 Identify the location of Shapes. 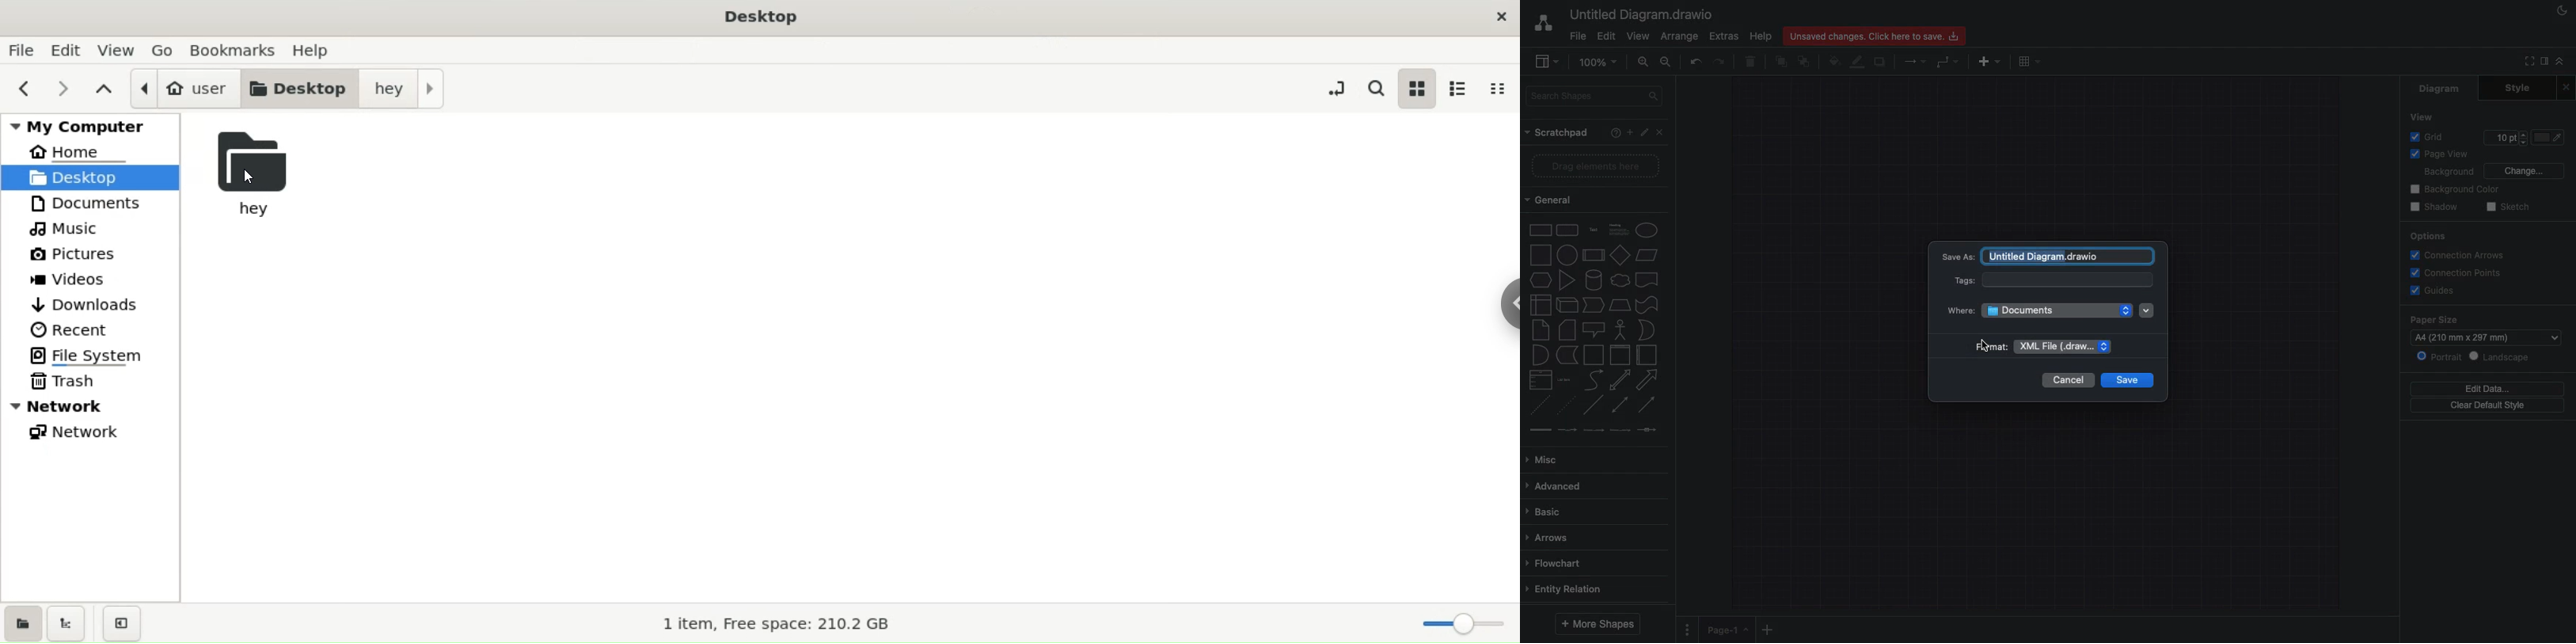
(1595, 327).